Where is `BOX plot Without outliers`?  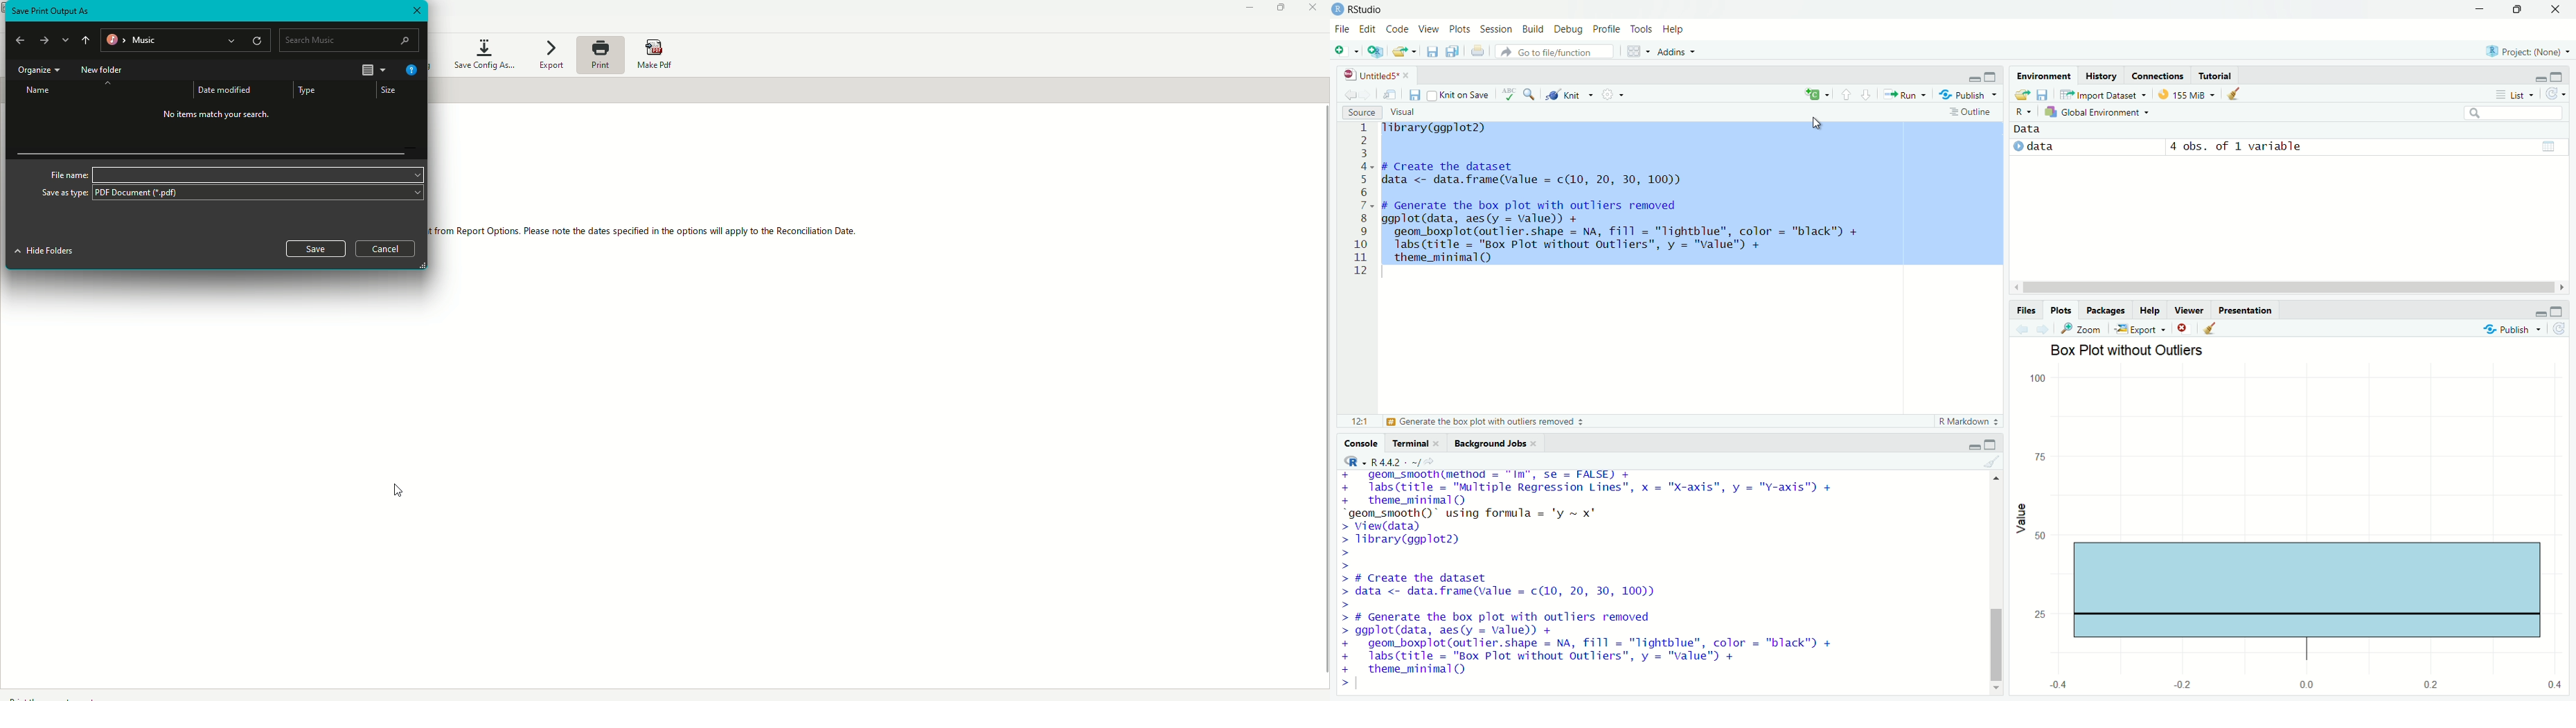
BOX plot Without outliers is located at coordinates (2153, 350).